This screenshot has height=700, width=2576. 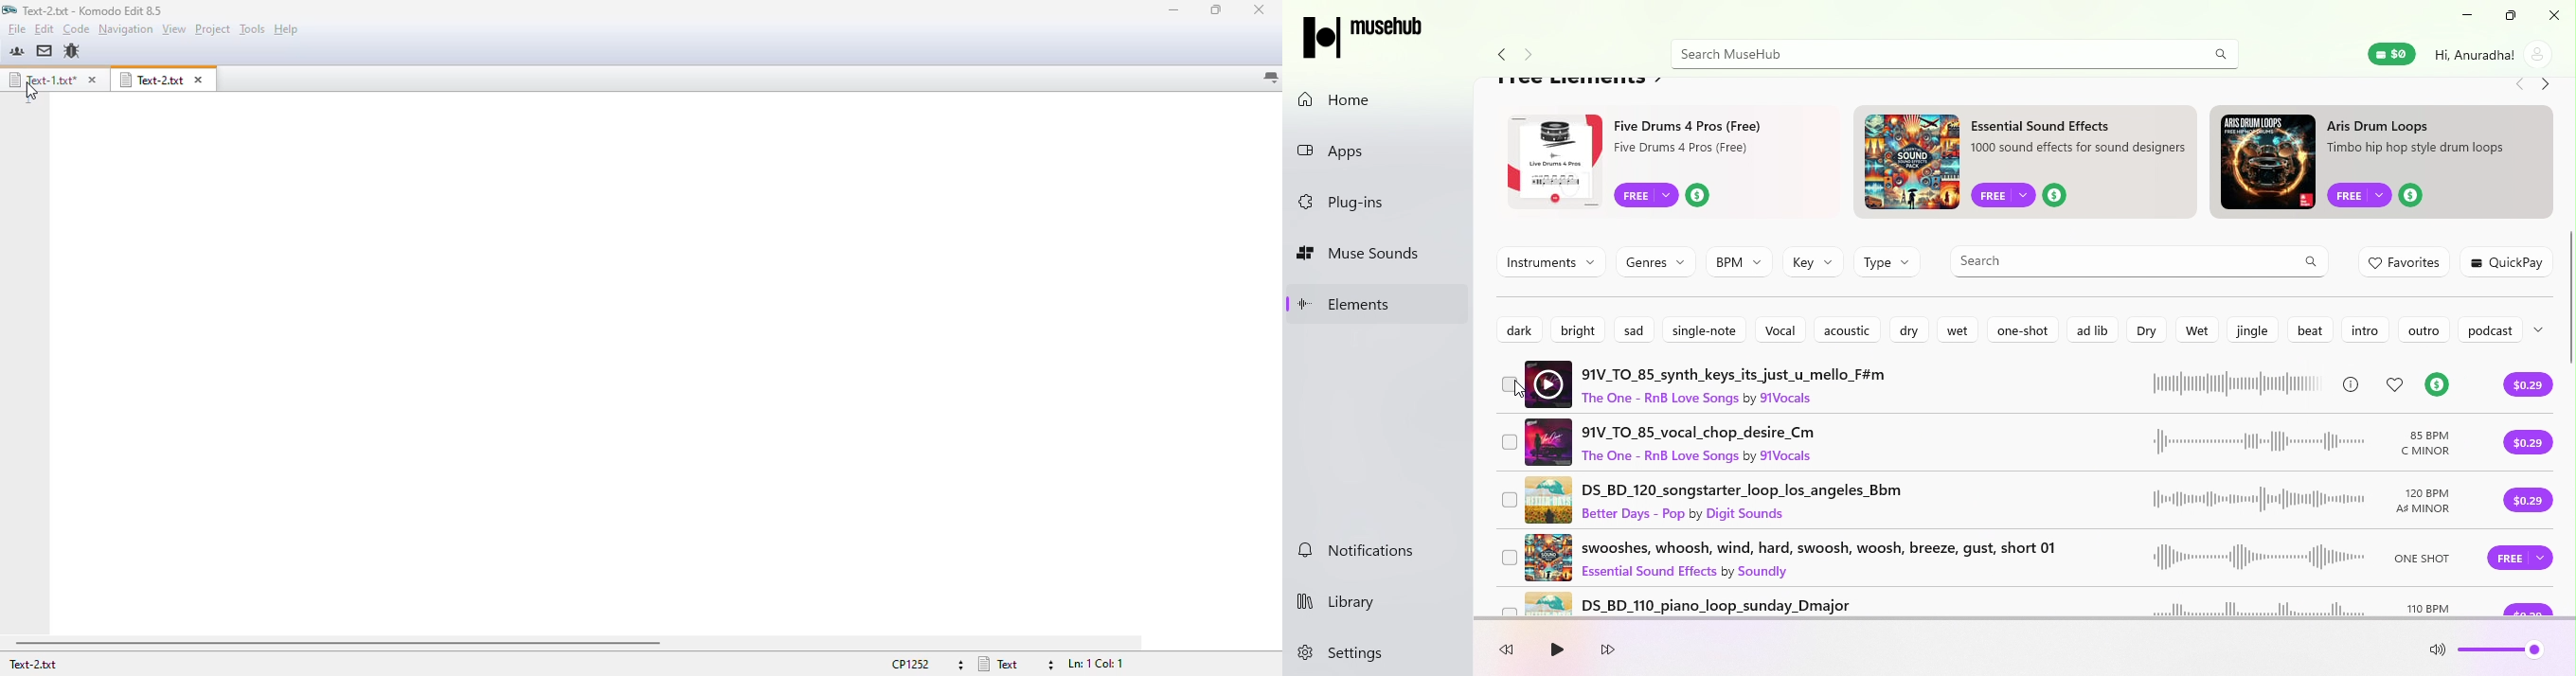 What do you see at coordinates (1961, 331) in the screenshot?
I see `Wet` at bounding box center [1961, 331].